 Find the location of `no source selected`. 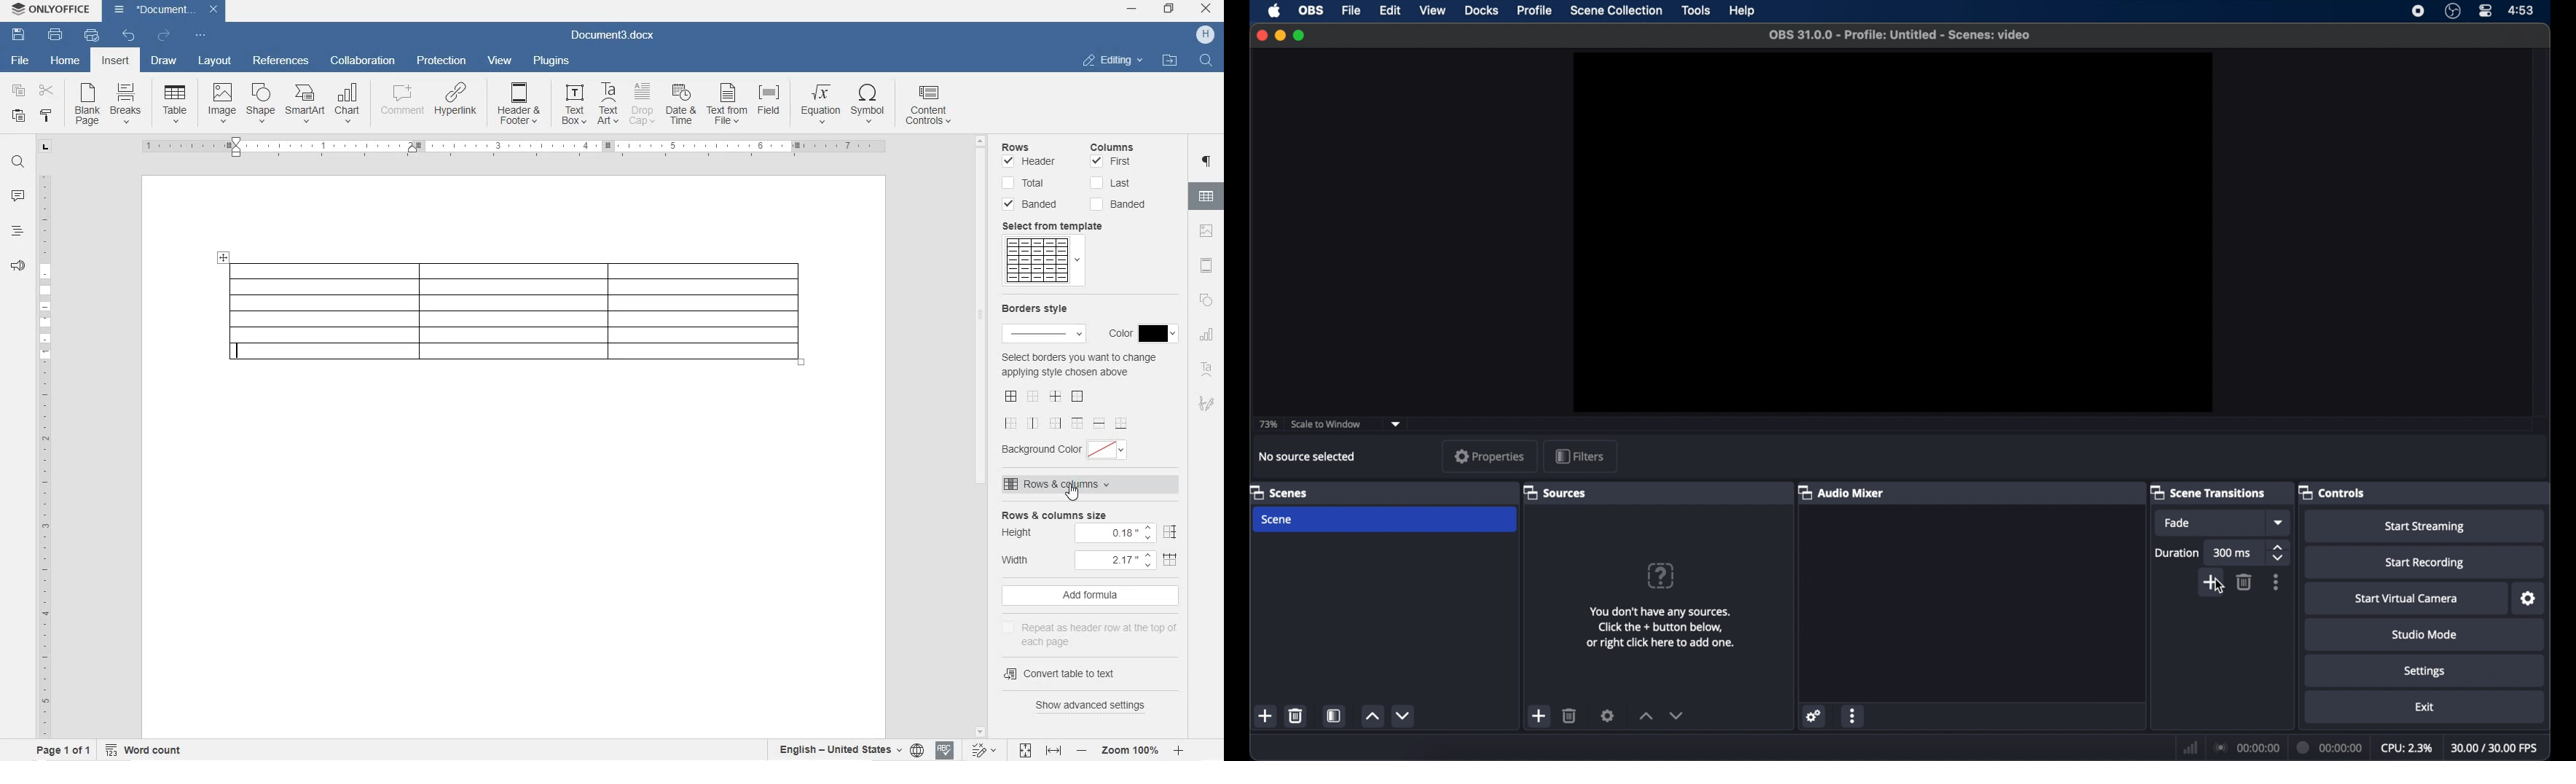

no source selected is located at coordinates (1306, 456).